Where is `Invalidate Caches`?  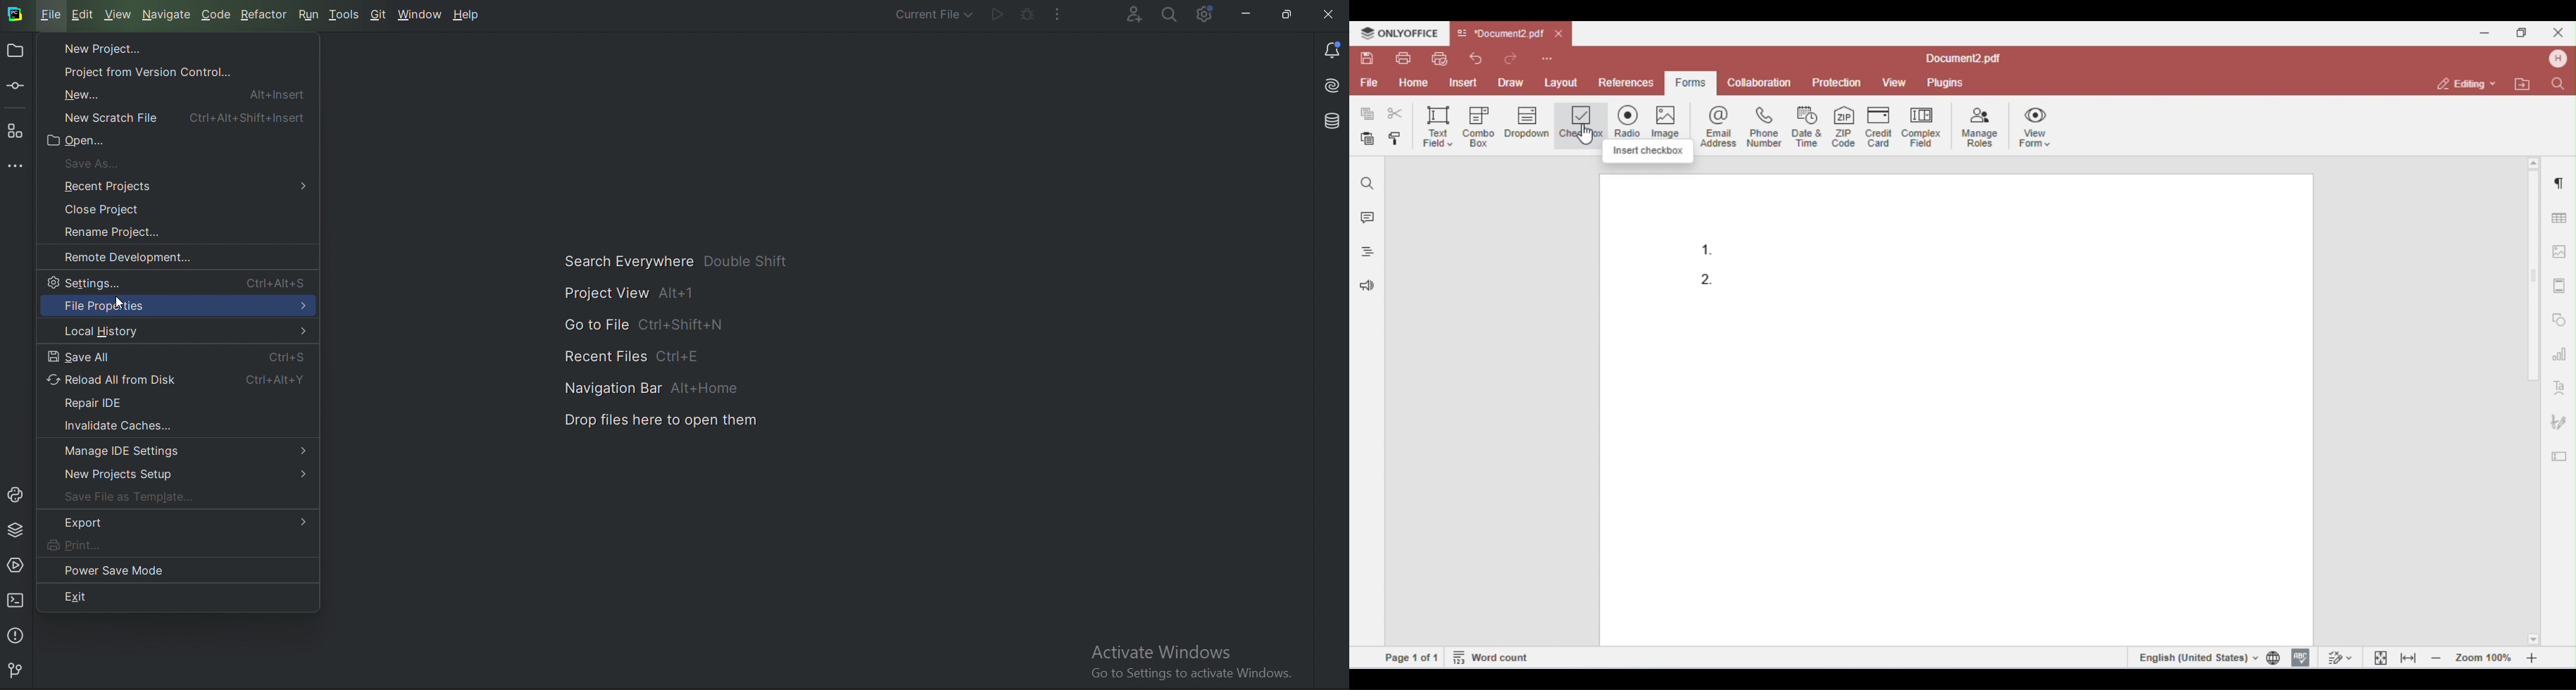 Invalidate Caches is located at coordinates (113, 425).